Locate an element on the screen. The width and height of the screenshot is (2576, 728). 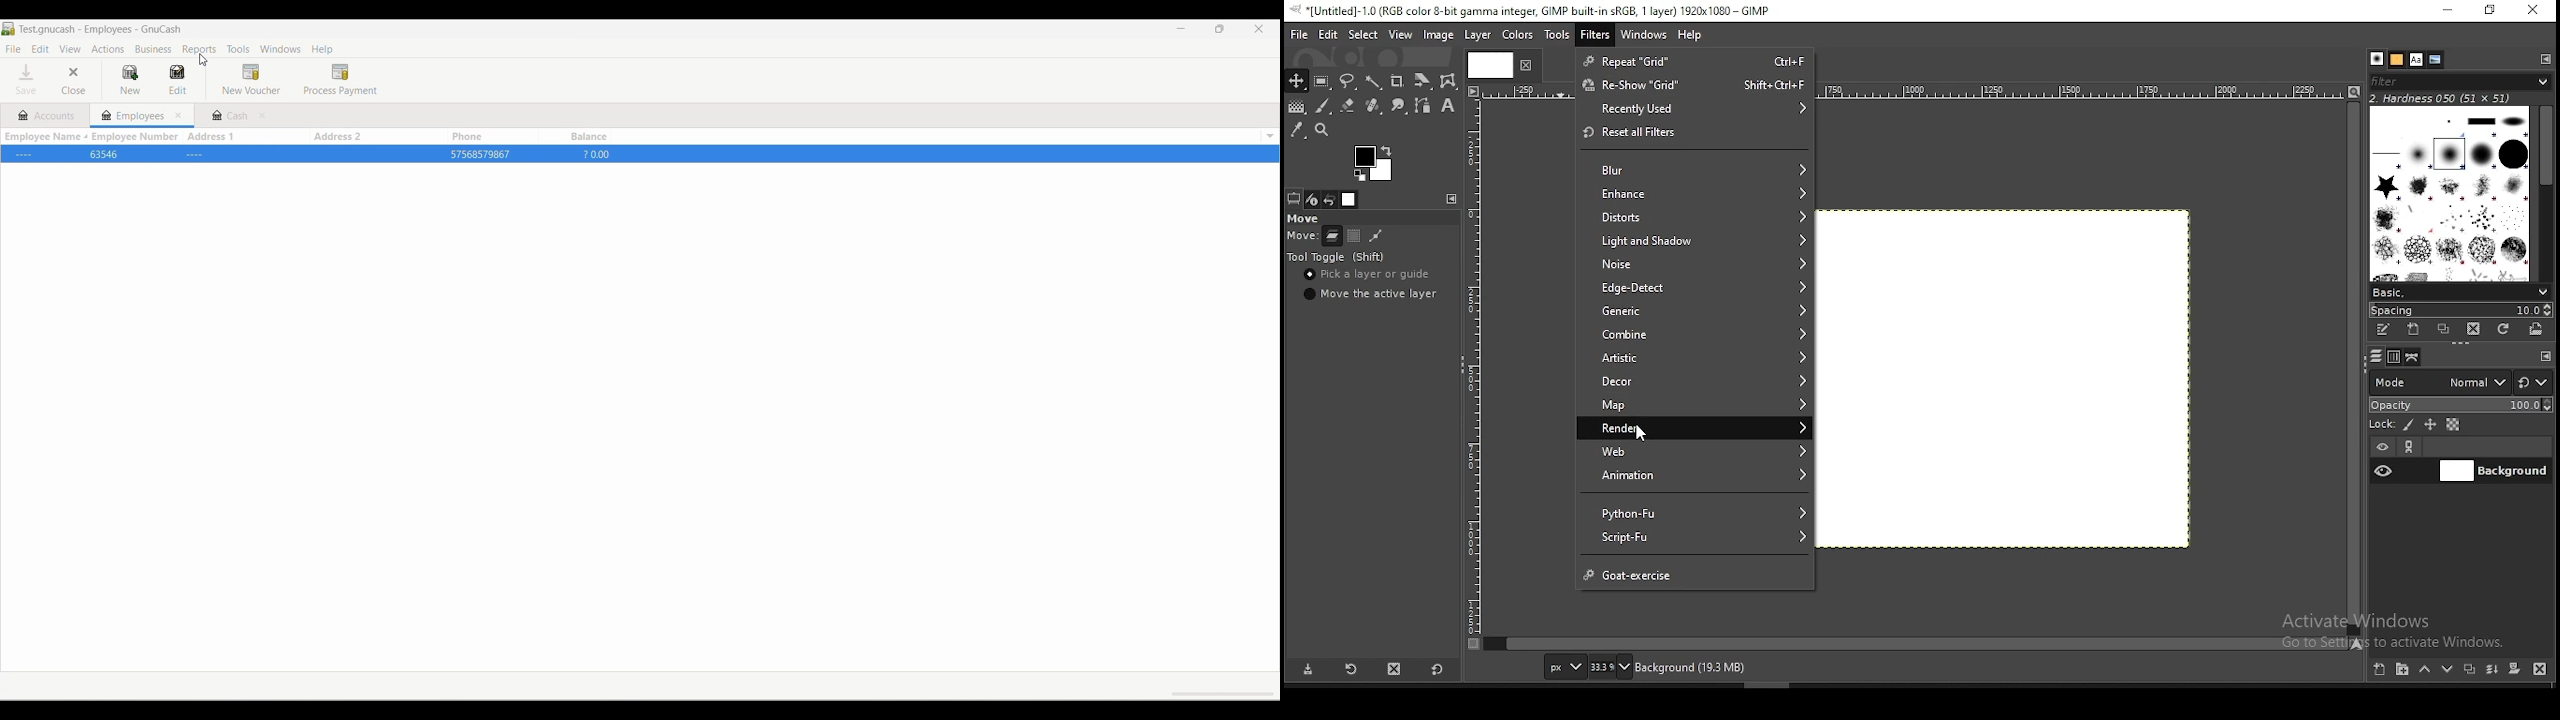
artistic is located at coordinates (1691, 355).